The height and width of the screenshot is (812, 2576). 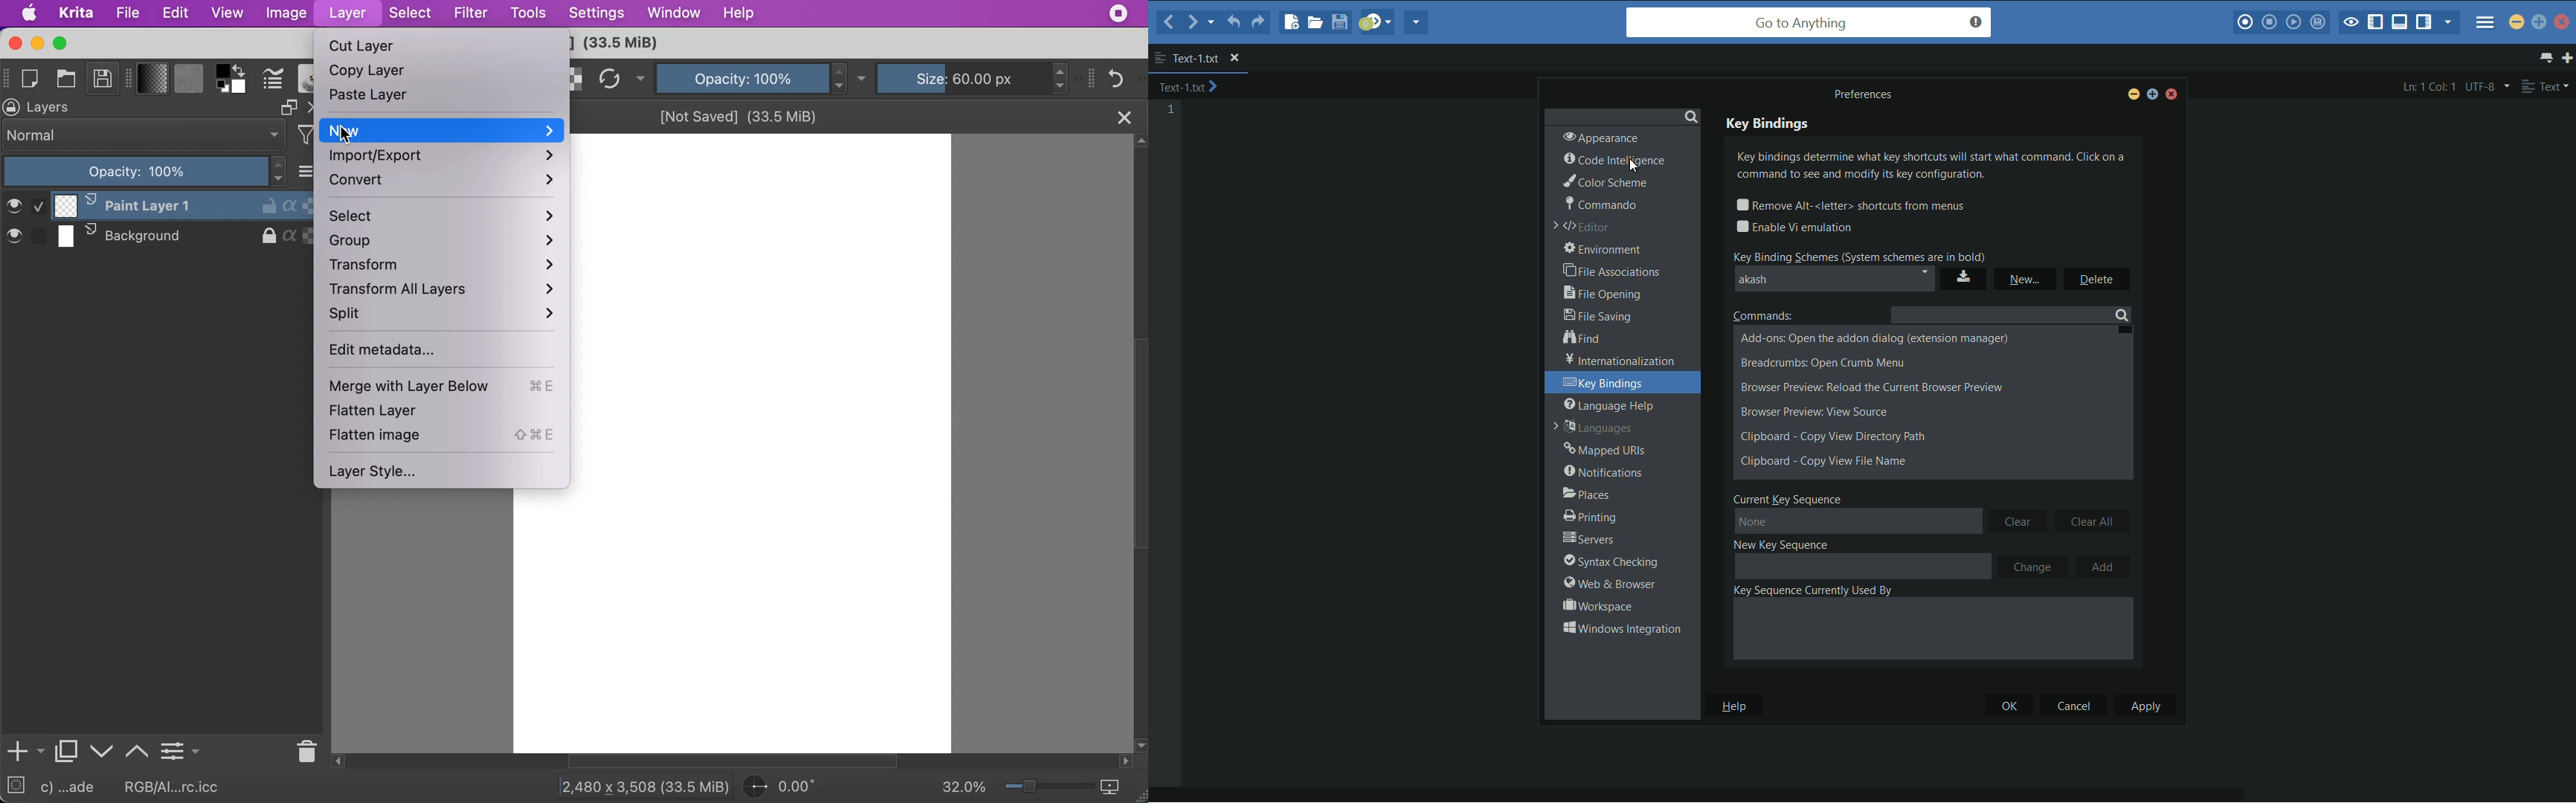 What do you see at coordinates (62, 43) in the screenshot?
I see `maximize` at bounding box center [62, 43].